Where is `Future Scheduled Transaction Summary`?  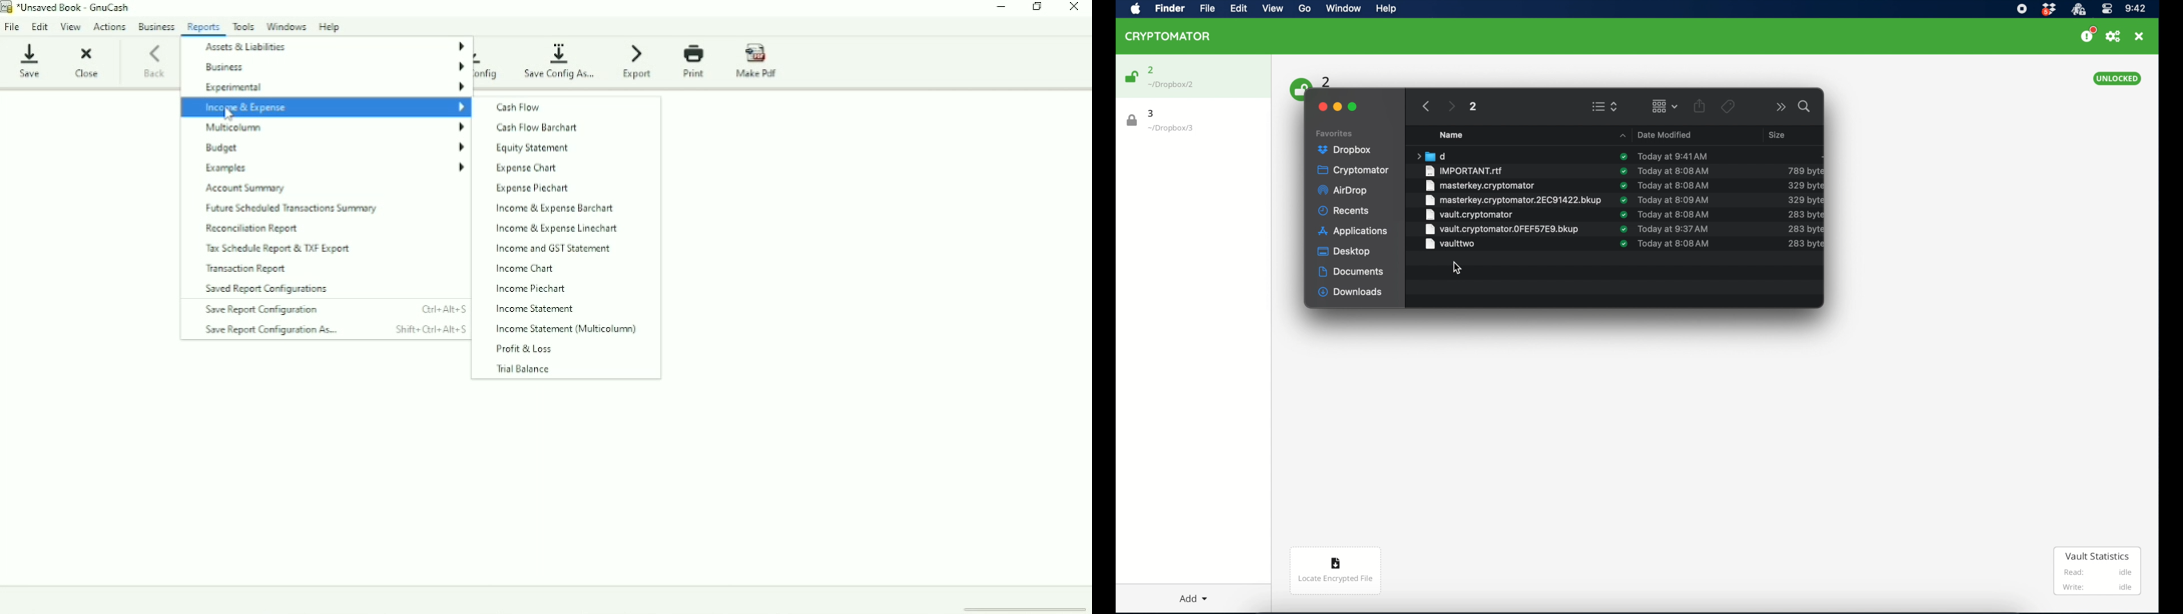 Future Scheduled Transaction Summary is located at coordinates (292, 209).